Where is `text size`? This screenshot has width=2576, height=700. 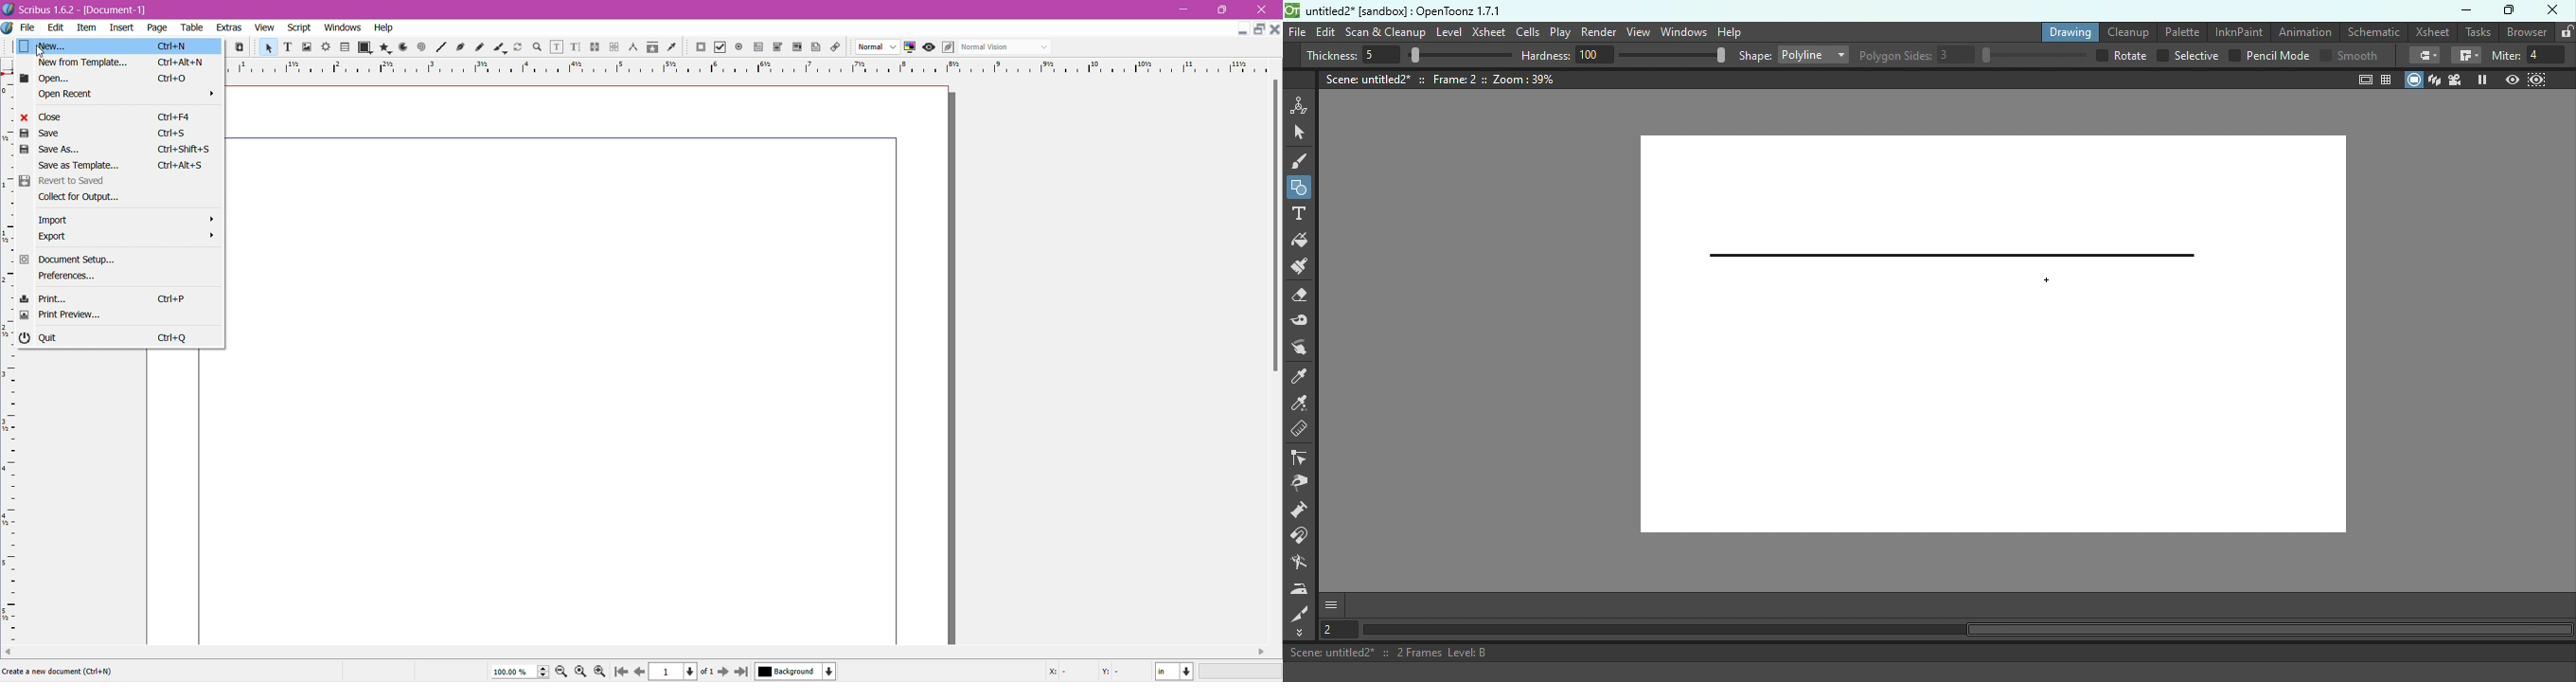 text size is located at coordinates (289, 47).